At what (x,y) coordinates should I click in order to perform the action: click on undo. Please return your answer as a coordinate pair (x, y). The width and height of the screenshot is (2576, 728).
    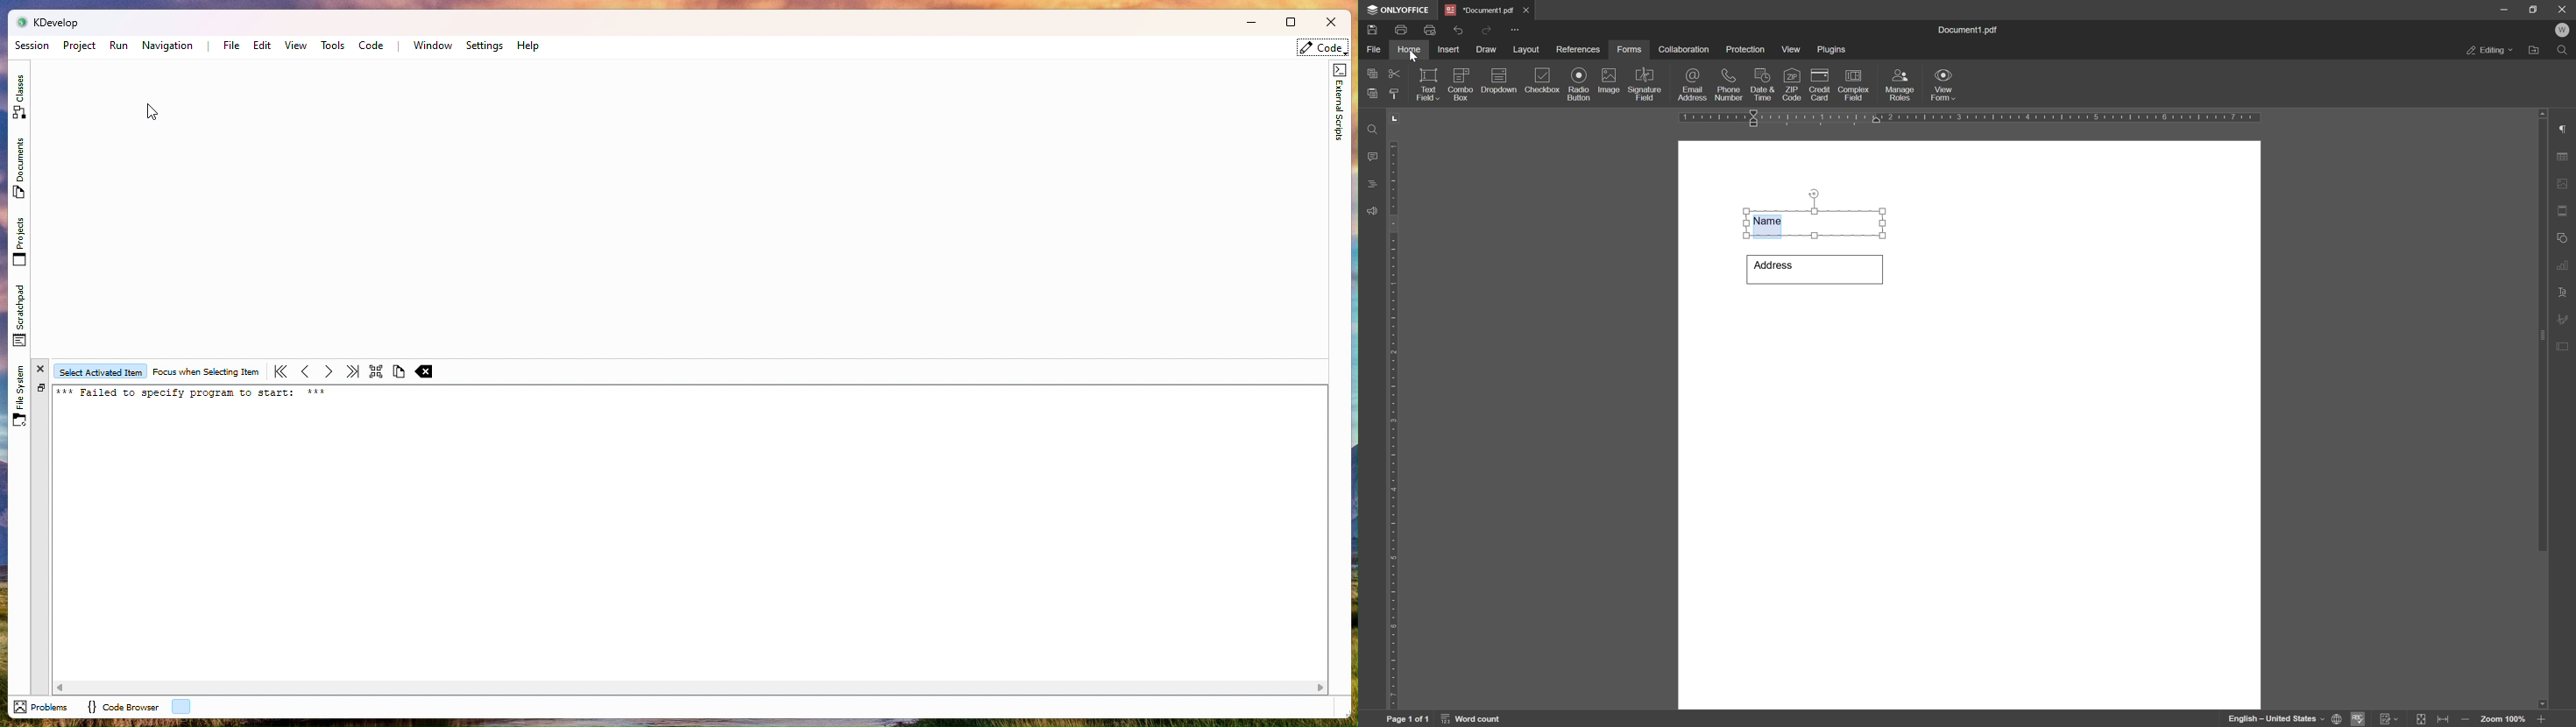
    Looking at the image, I should click on (1458, 28).